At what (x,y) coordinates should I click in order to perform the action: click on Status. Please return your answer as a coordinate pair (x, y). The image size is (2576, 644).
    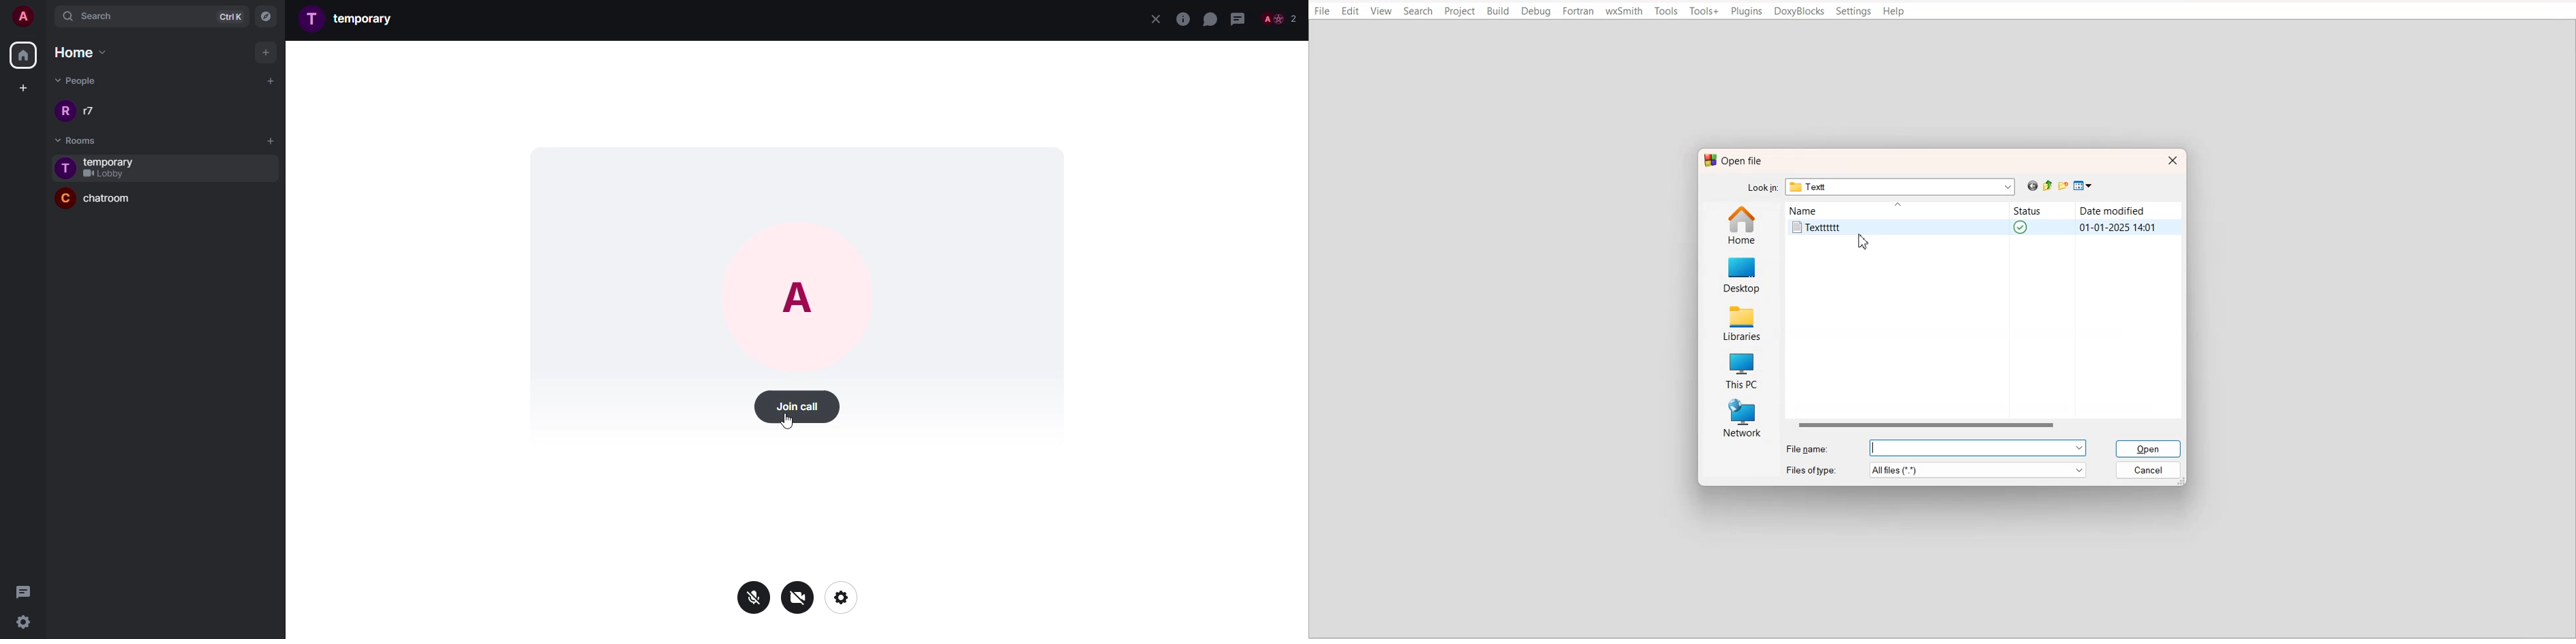
    Looking at the image, I should click on (2037, 211).